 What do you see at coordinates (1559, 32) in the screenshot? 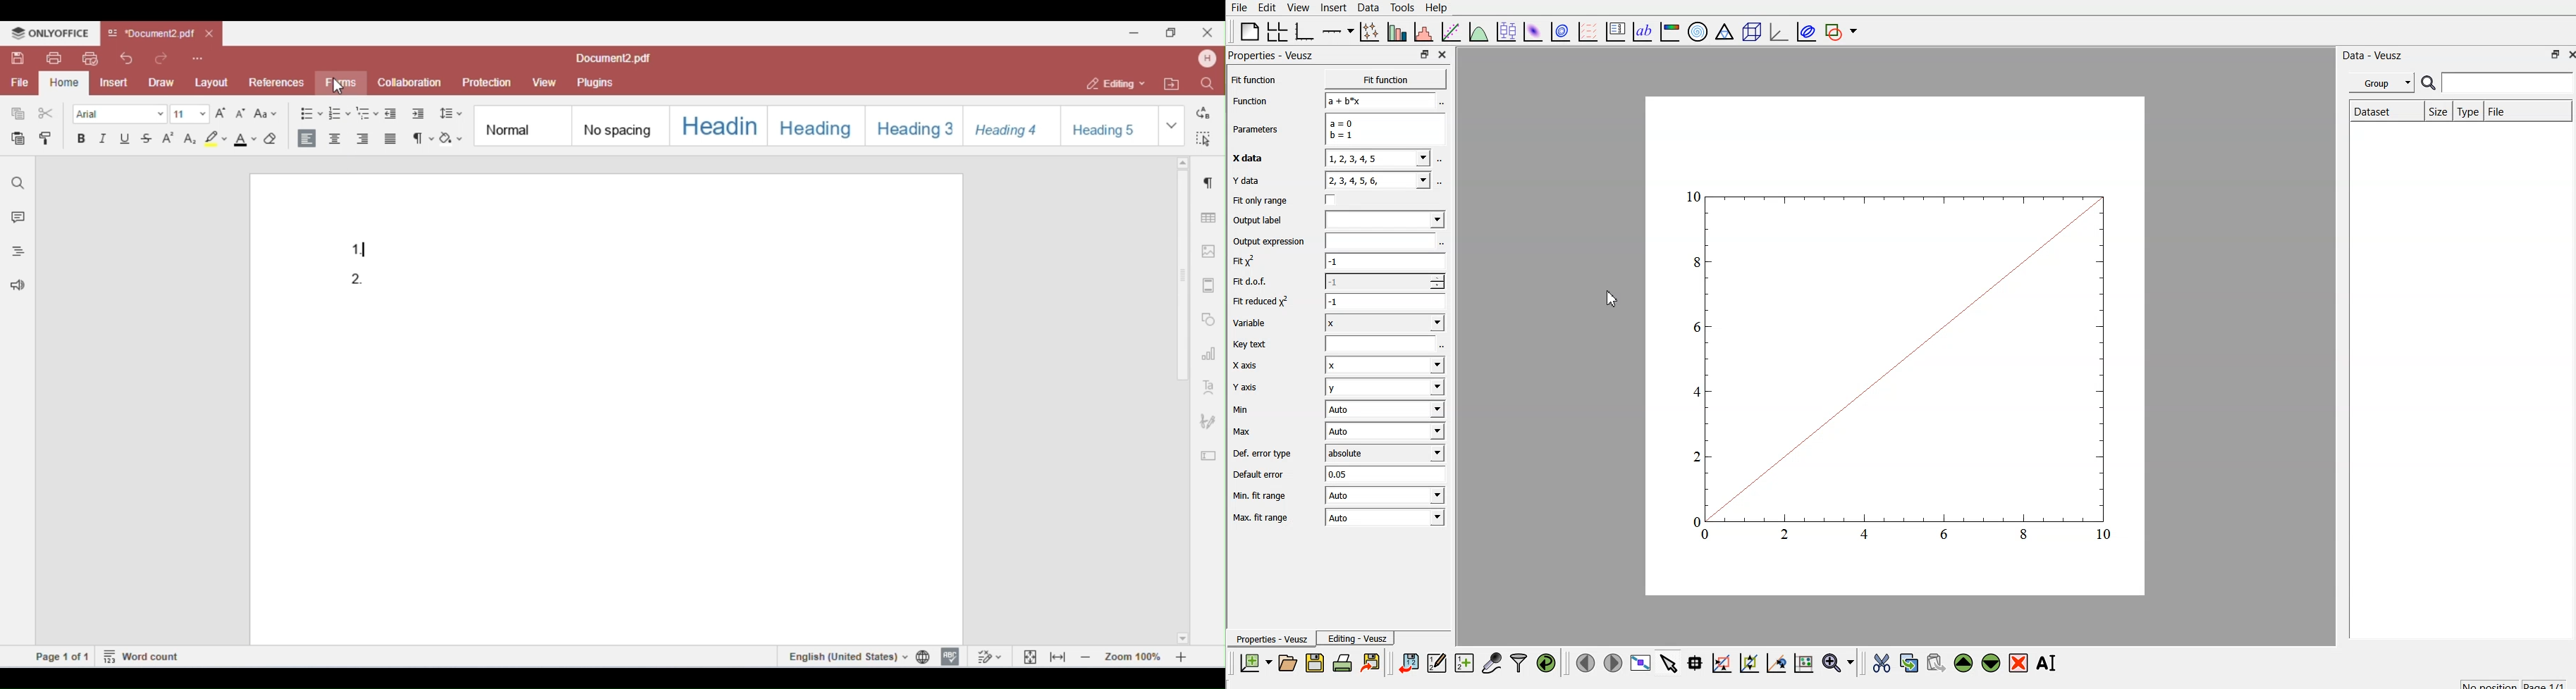
I see `plot 2d data set as contours` at bounding box center [1559, 32].